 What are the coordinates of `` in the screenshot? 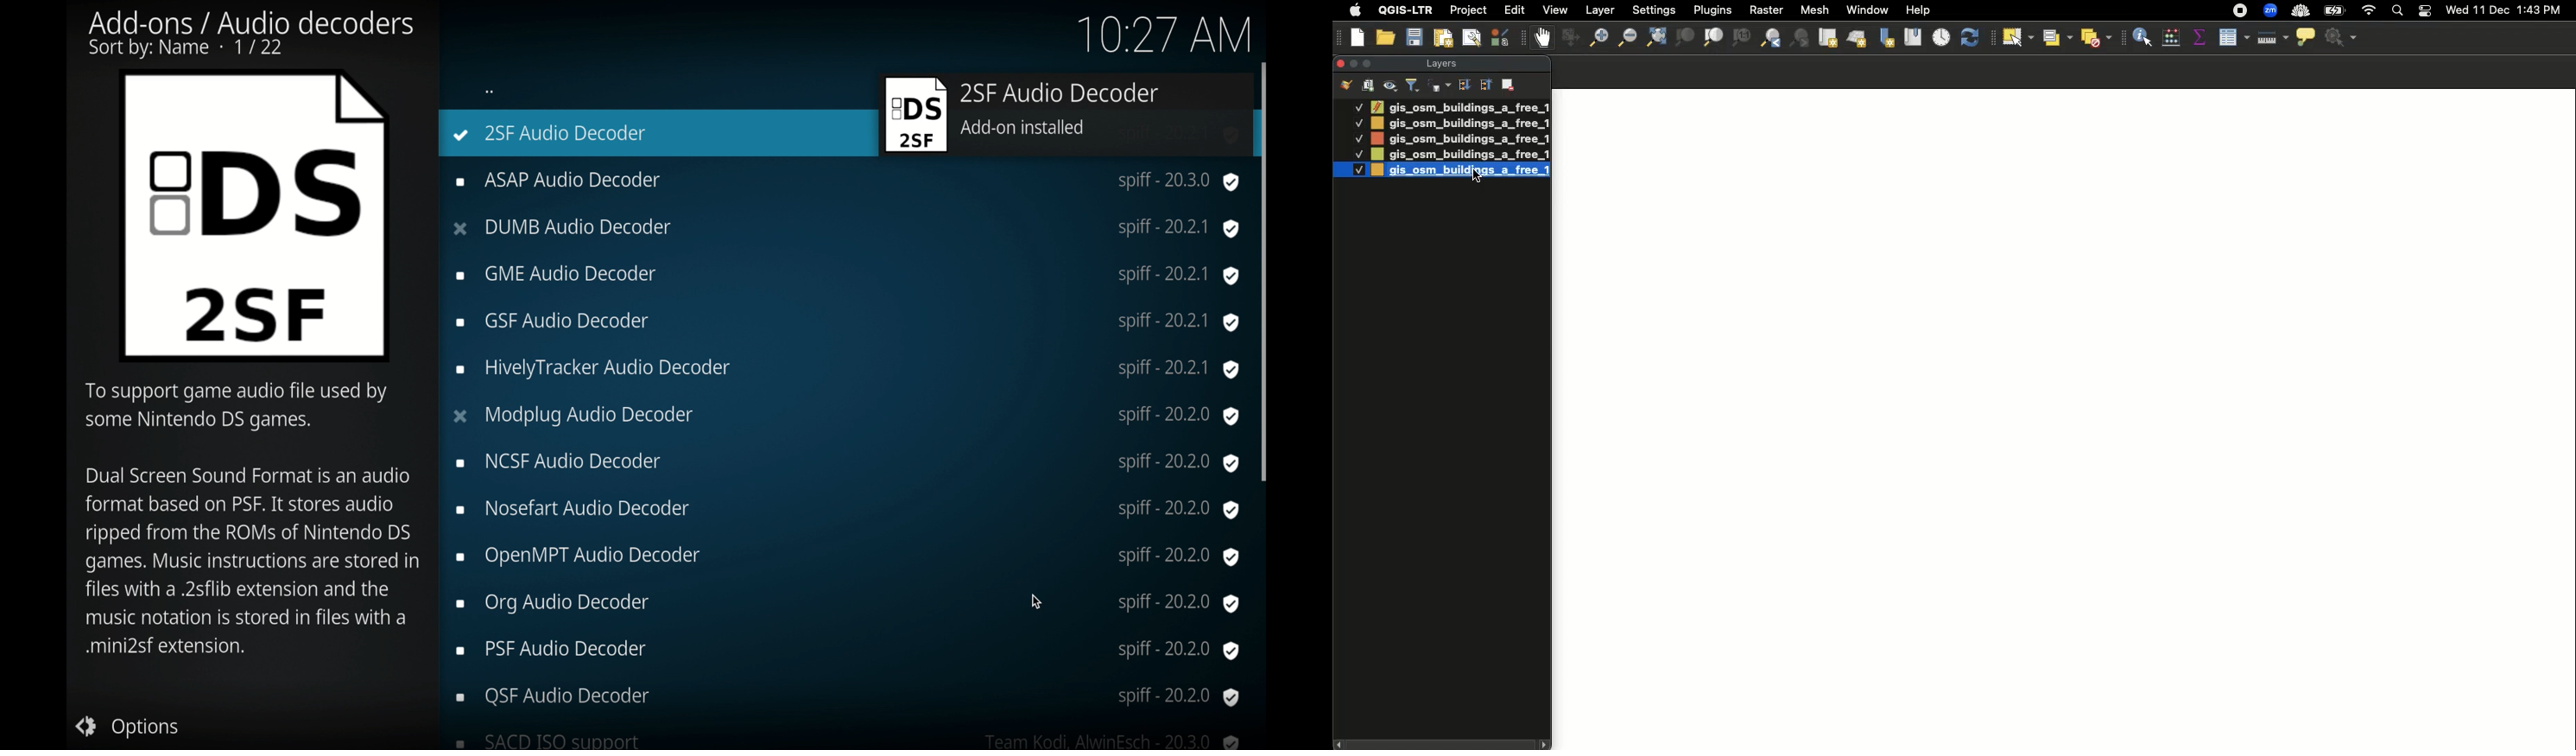 It's located at (1525, 37).